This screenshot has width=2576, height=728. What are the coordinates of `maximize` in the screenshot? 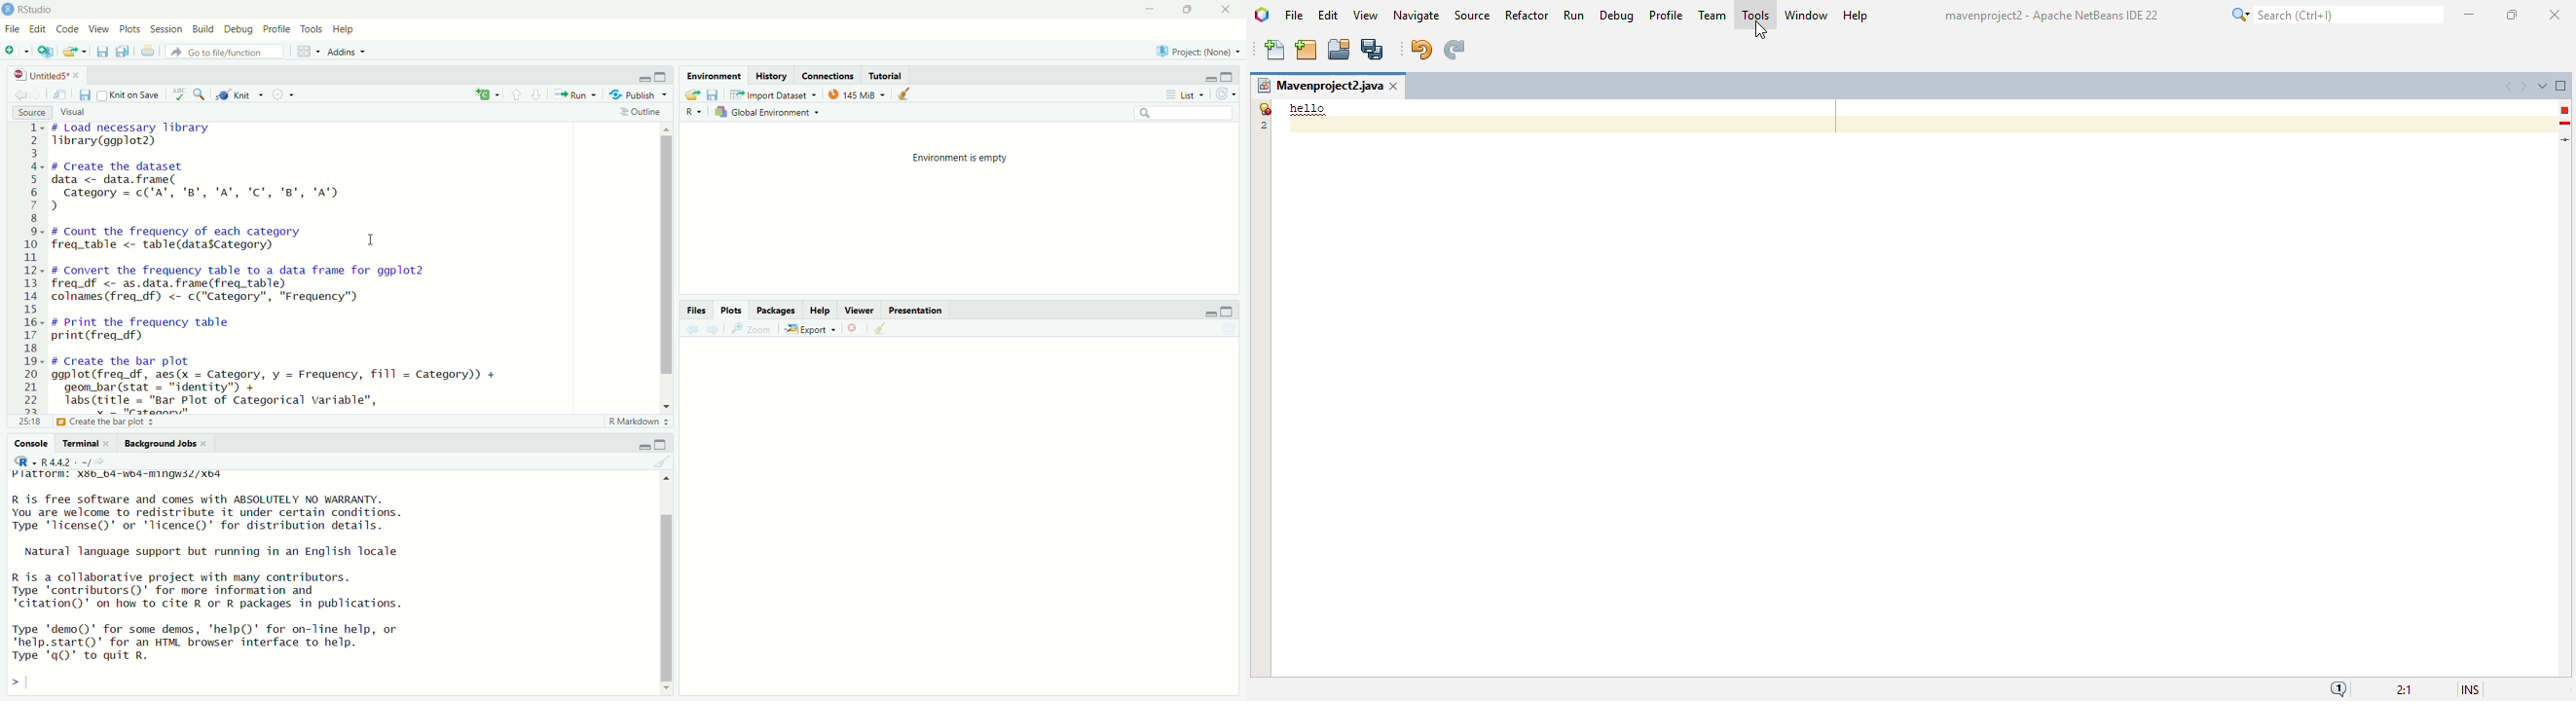 It's located at (1228, 312).